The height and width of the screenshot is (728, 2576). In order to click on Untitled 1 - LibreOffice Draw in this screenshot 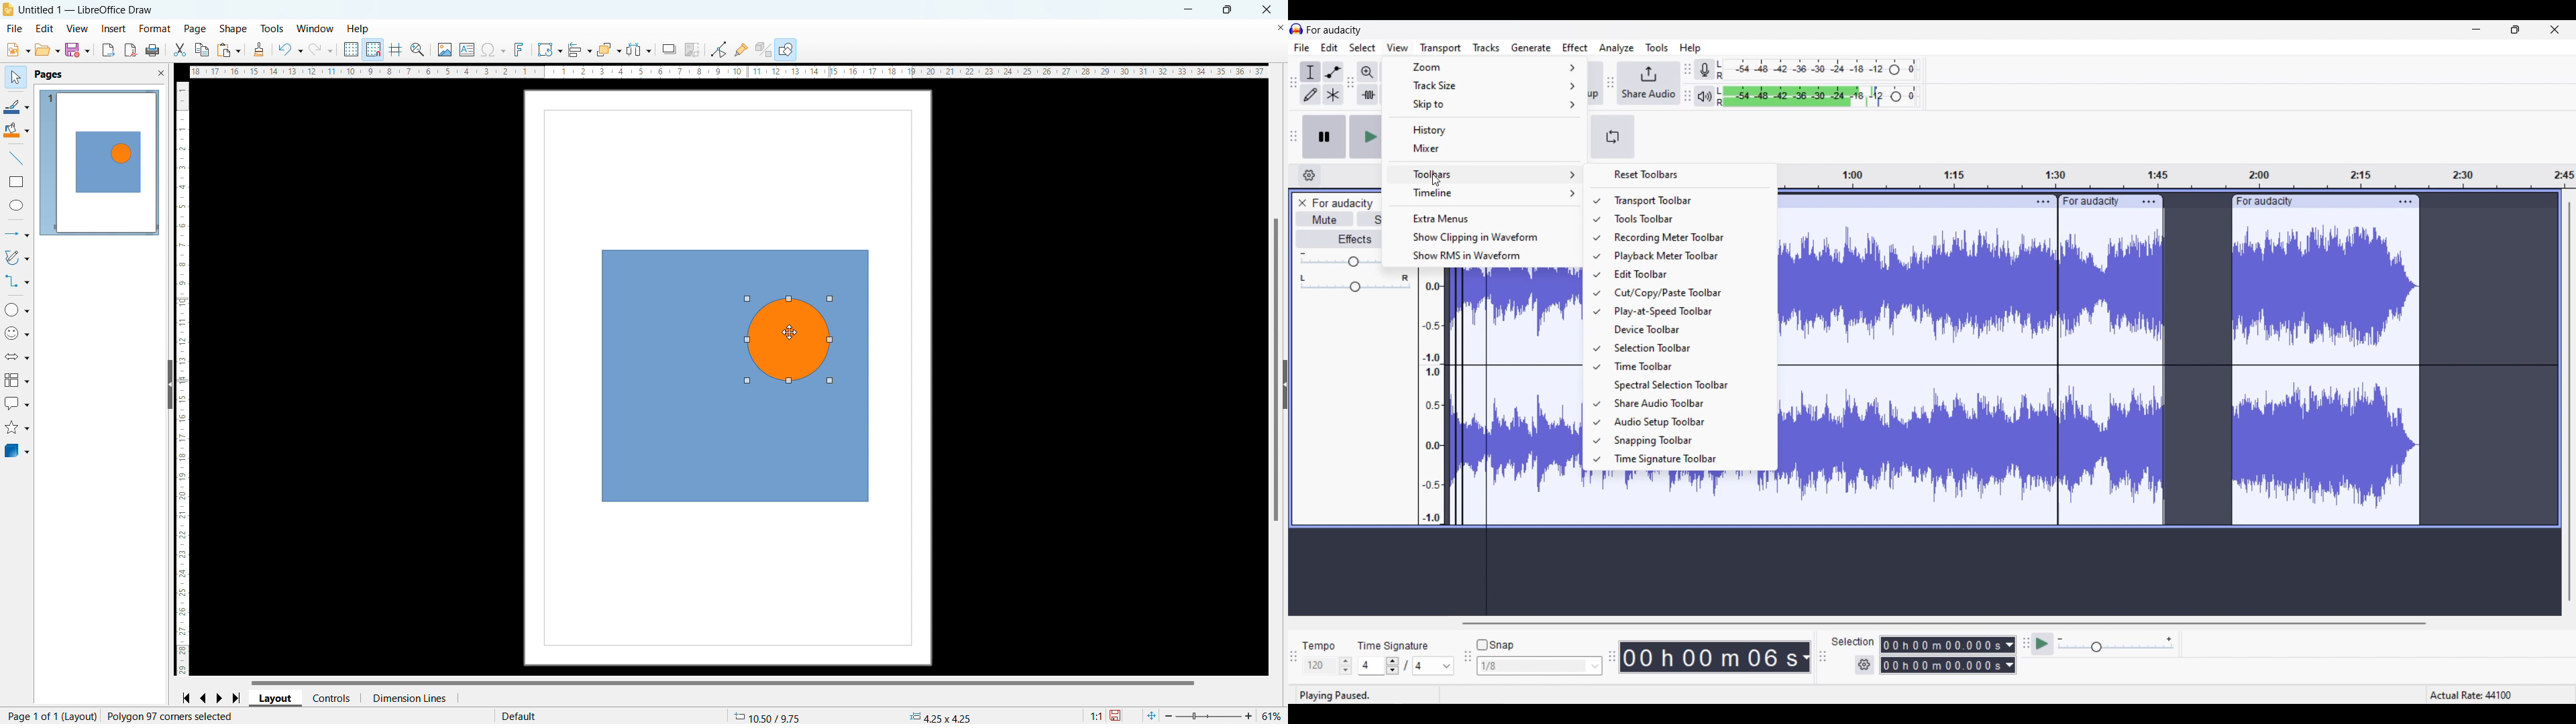, I will do `click(87, 9)`.